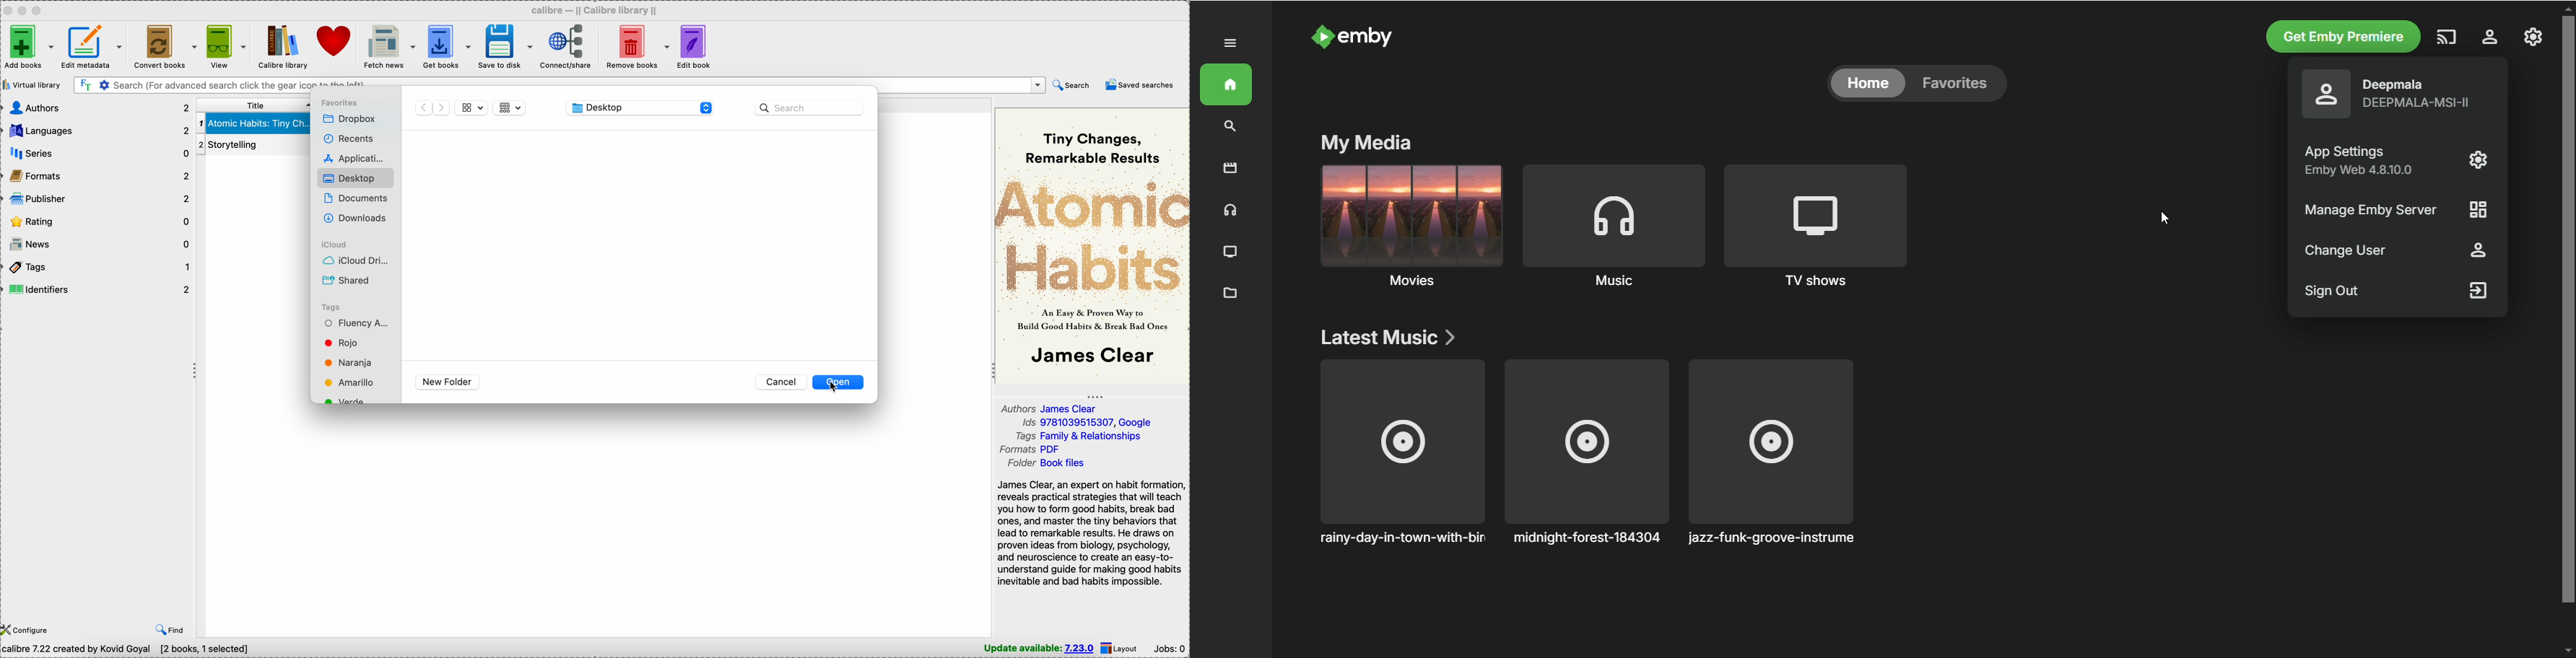 The image size is (2576, 672). What do you see at coordinates (98, 245) in the screenshot?
I see `news` at bounding box center [98, 245].